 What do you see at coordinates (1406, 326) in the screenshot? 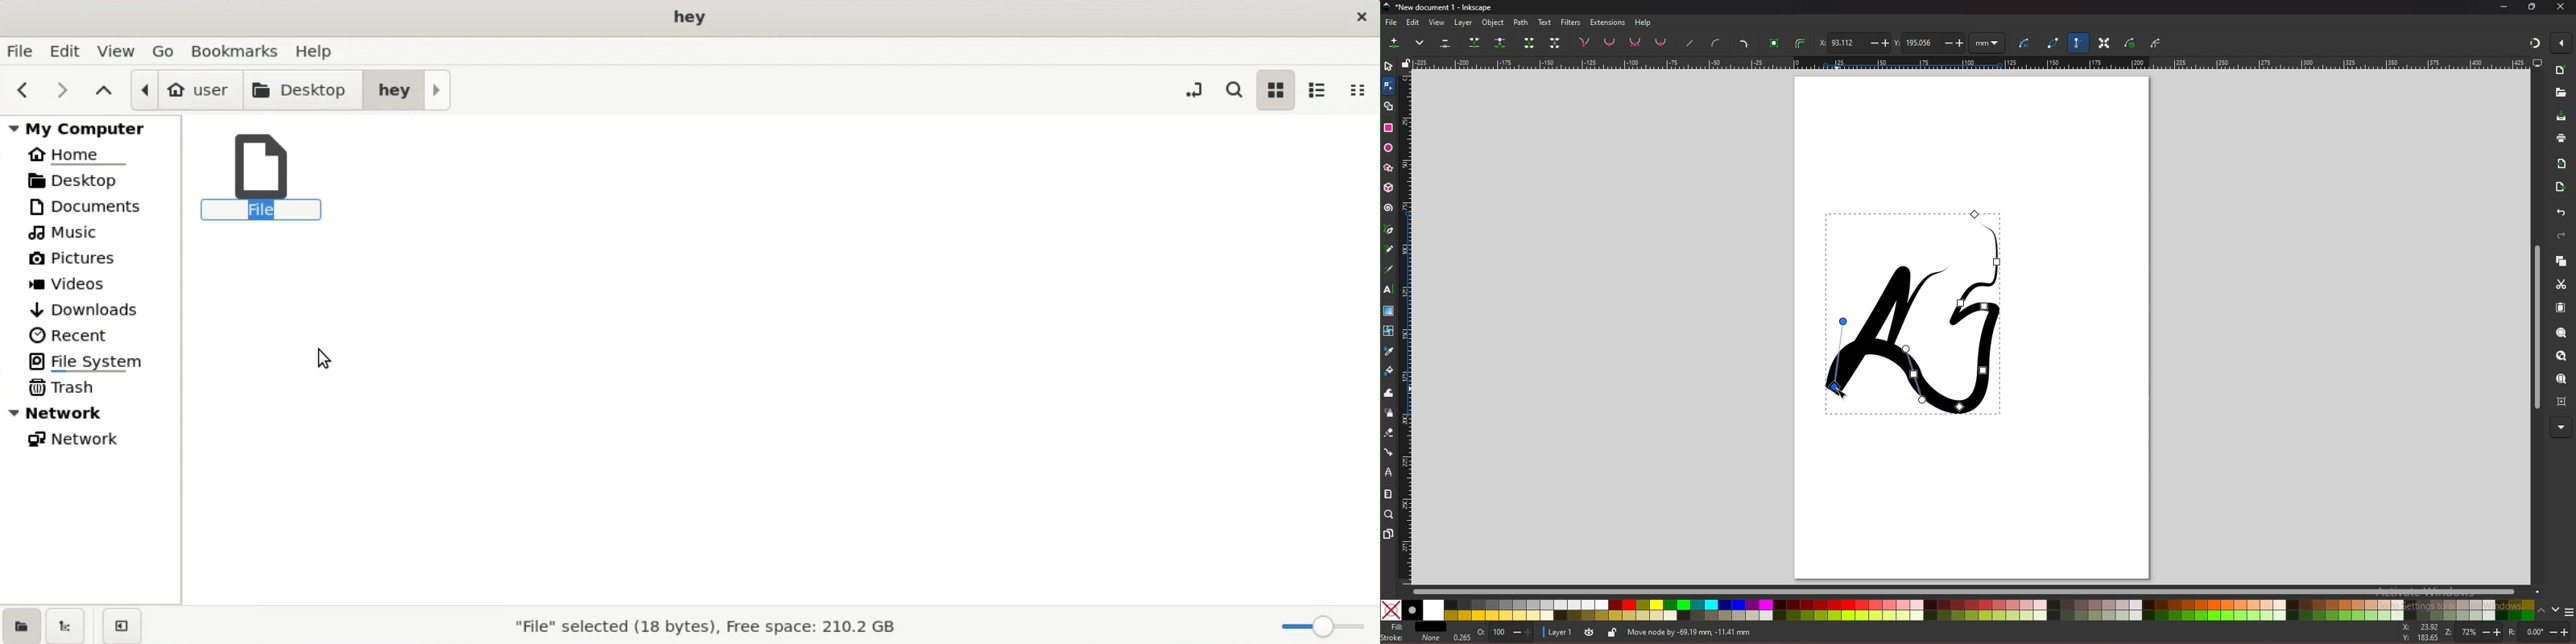
I see `vertical scale` at bounding box center [1406, 326].